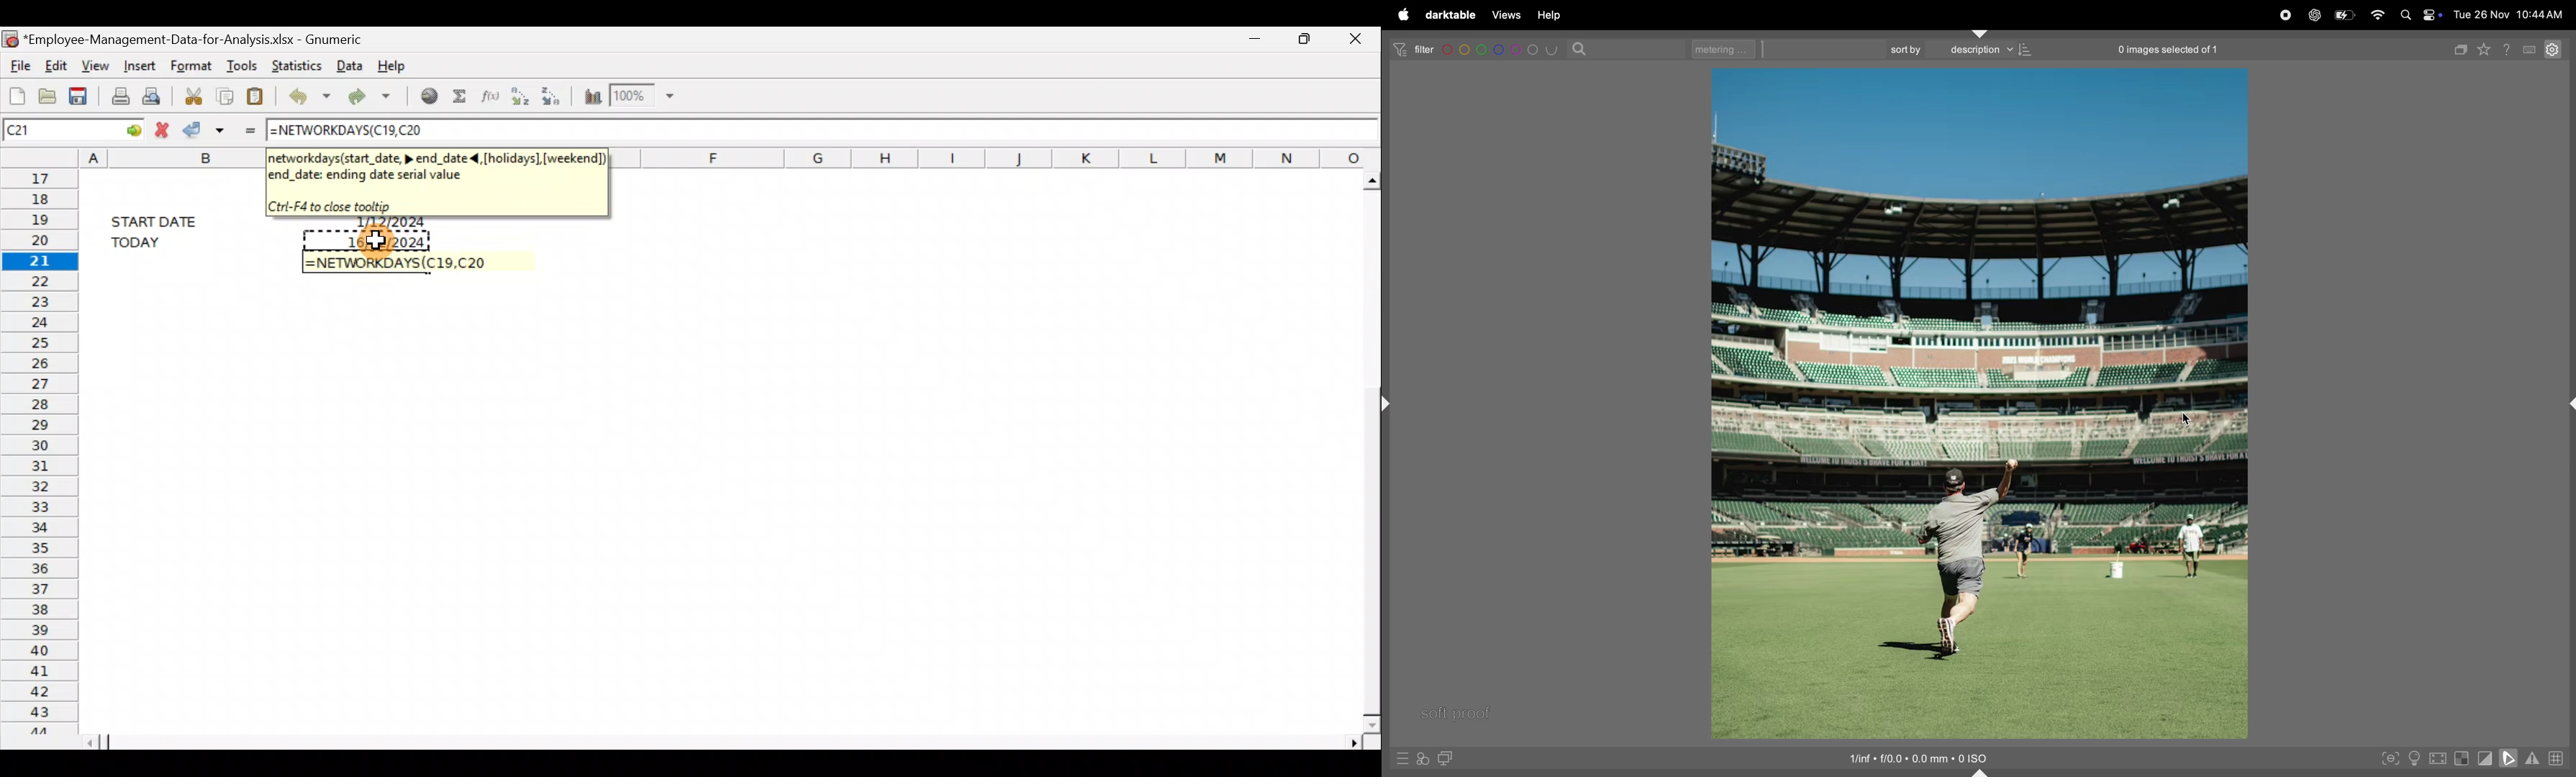 This screenshot has height=784, width=2576. What do you see at coordinates (2377, 16) in the screenshot?
I see `wifi` at bounding box center [2377, 16].